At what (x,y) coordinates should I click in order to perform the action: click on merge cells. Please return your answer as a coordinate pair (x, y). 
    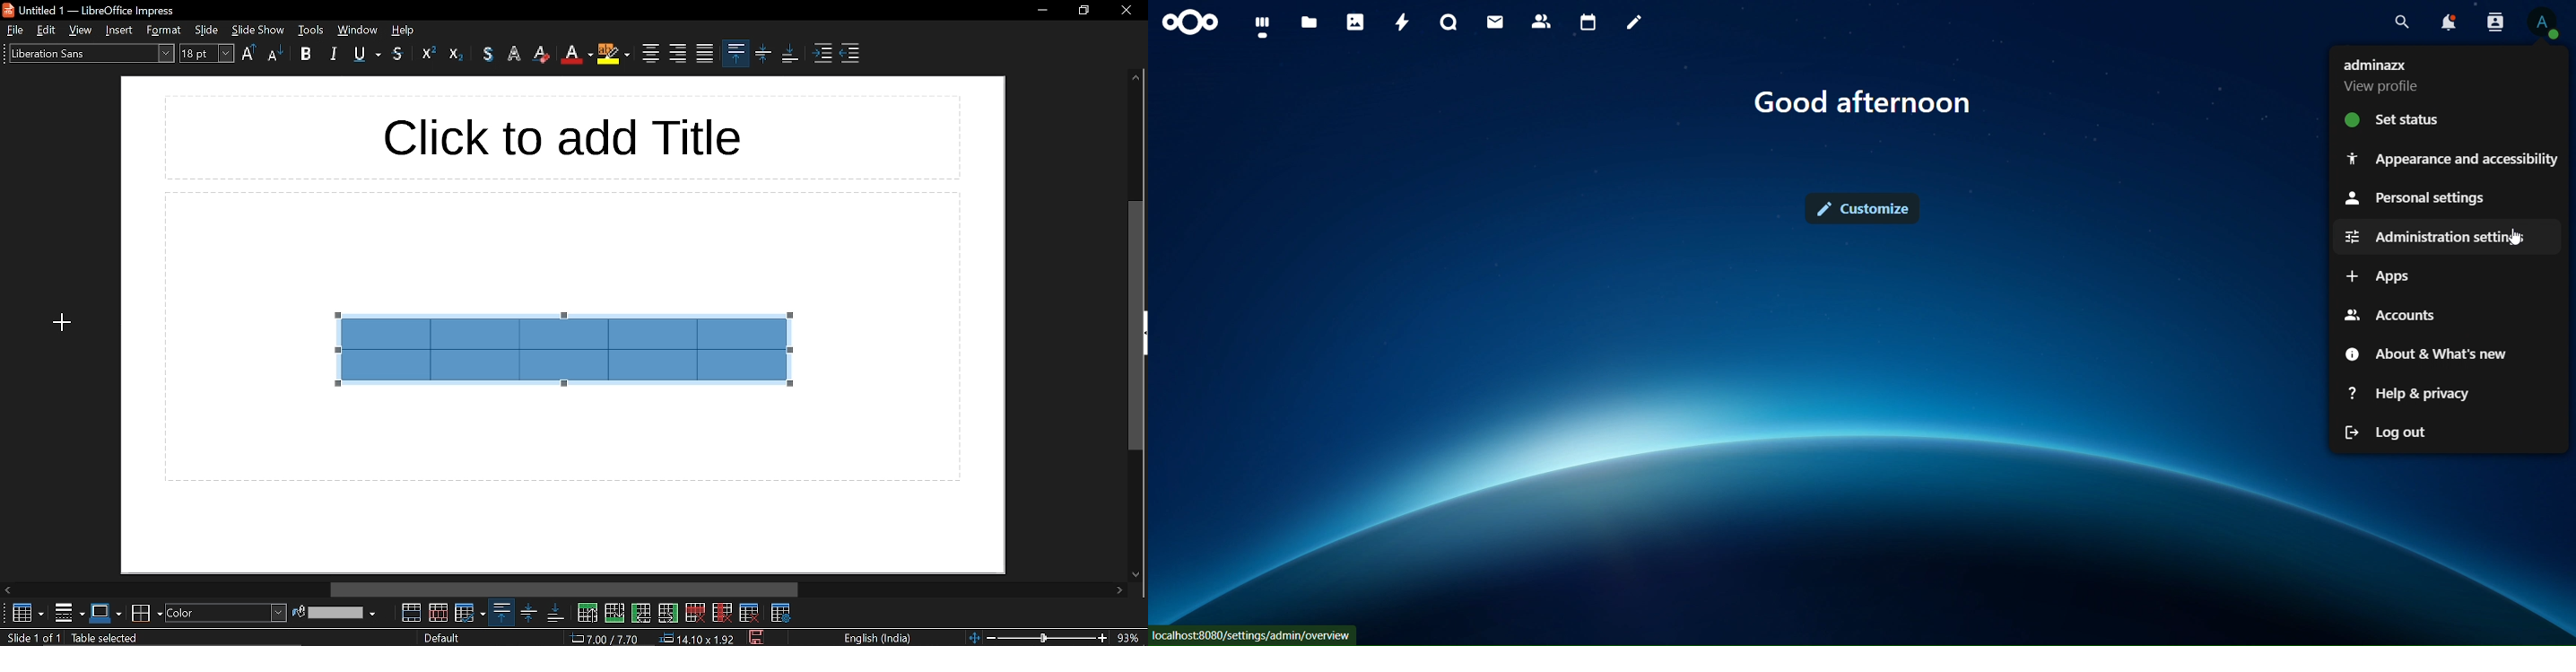
    Looking at the image, I should click on (413, 613).